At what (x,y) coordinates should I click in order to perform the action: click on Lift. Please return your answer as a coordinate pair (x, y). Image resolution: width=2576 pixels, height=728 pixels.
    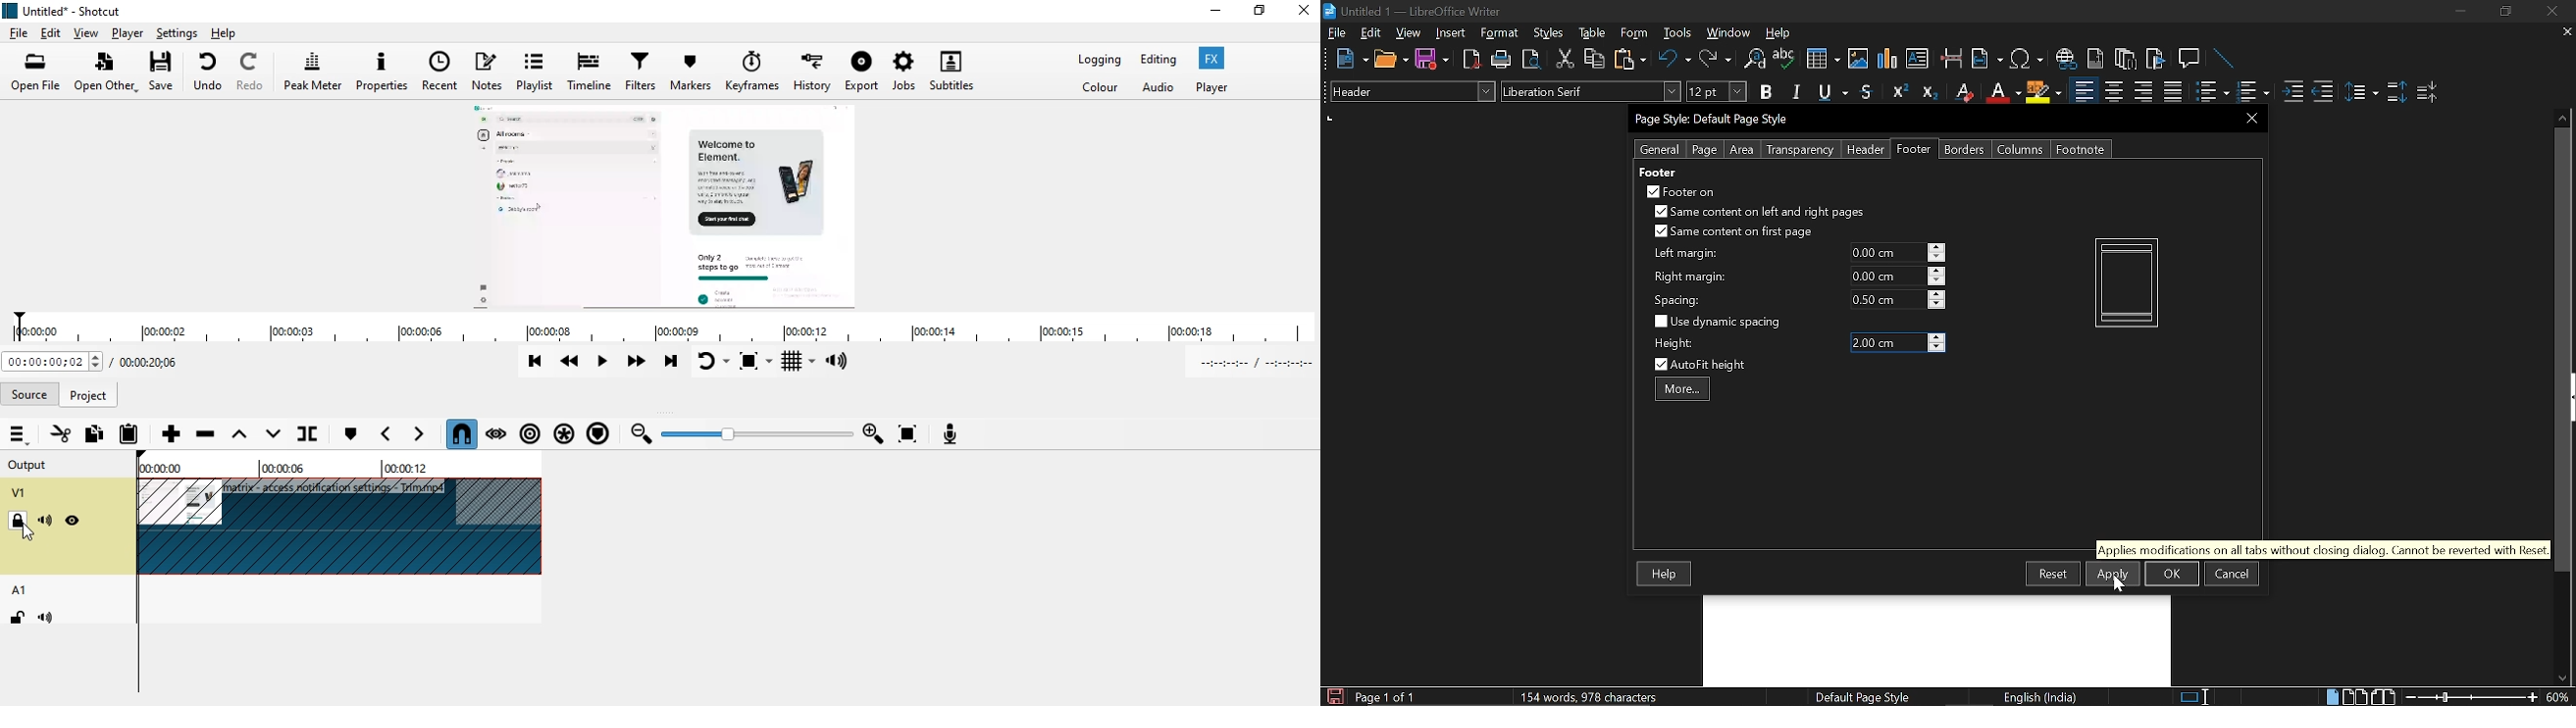
    Looking at the image, I should click on (238, 434).